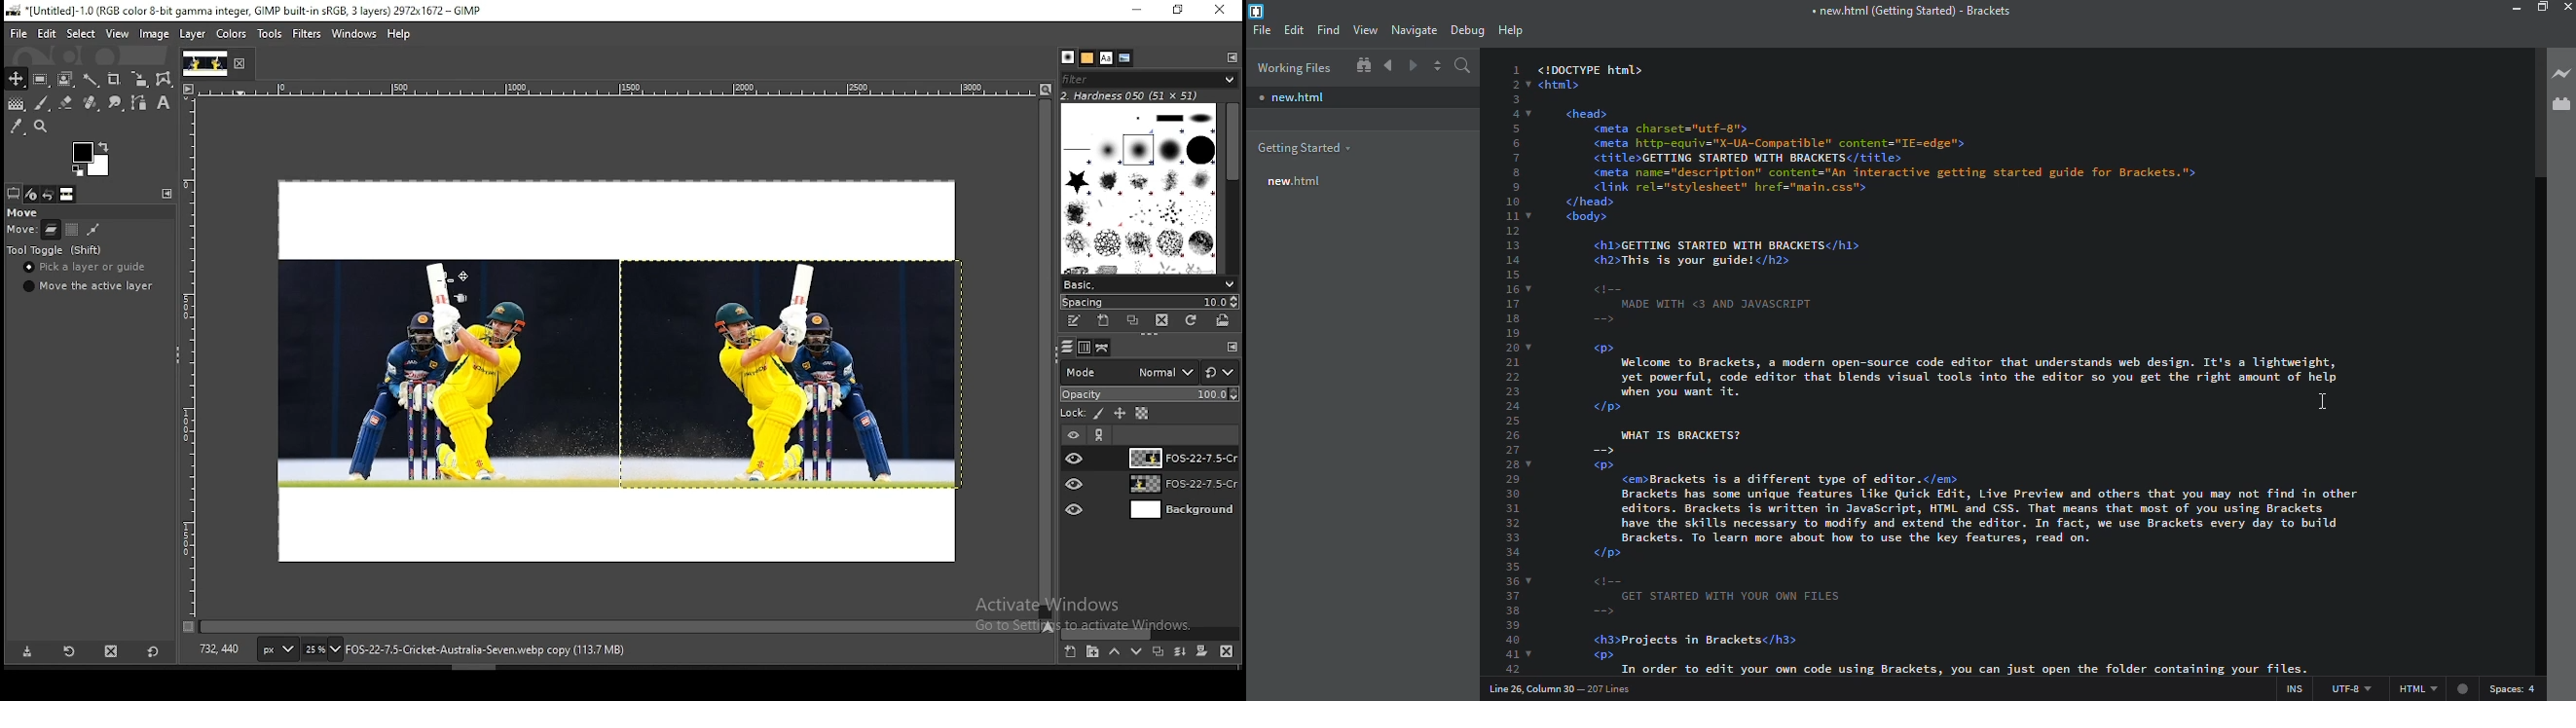 This screenshot has width=2576, height=728. I want to click on search, so click(1463, 66).